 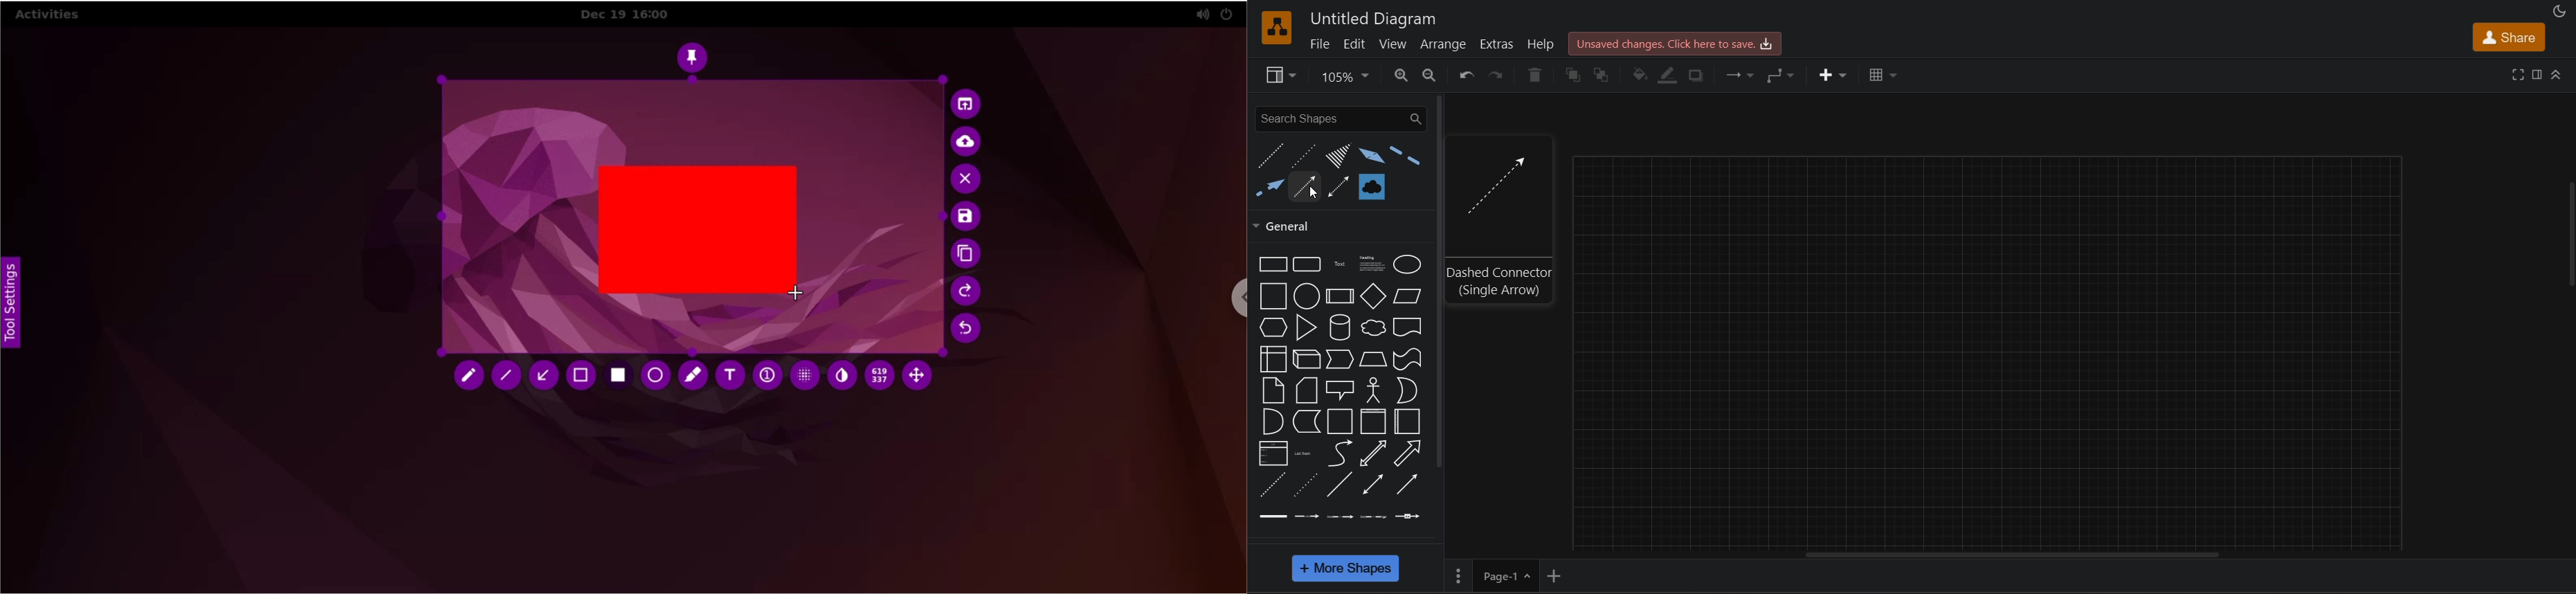 I want to click on retangle tool, so click(x=582, y=376).